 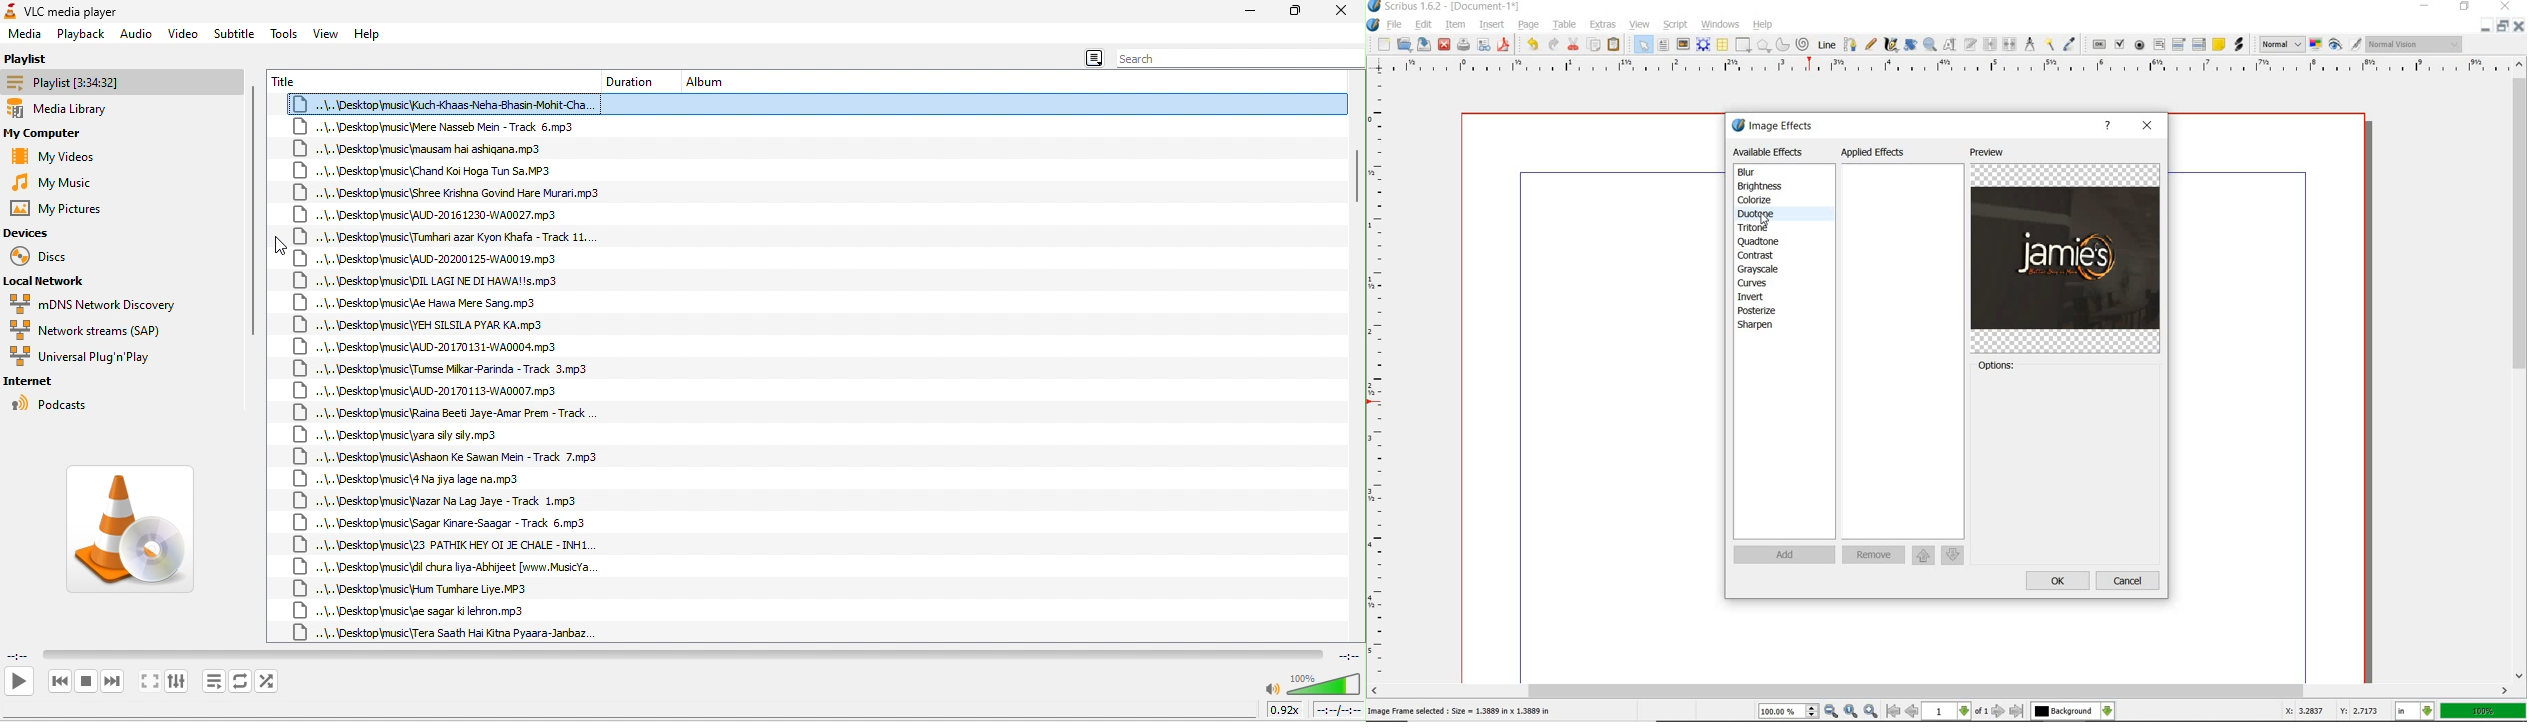 What do you see at coordinates (59, 134) in the screenshot?
I see `my computer` at bounding box center [59, 134].